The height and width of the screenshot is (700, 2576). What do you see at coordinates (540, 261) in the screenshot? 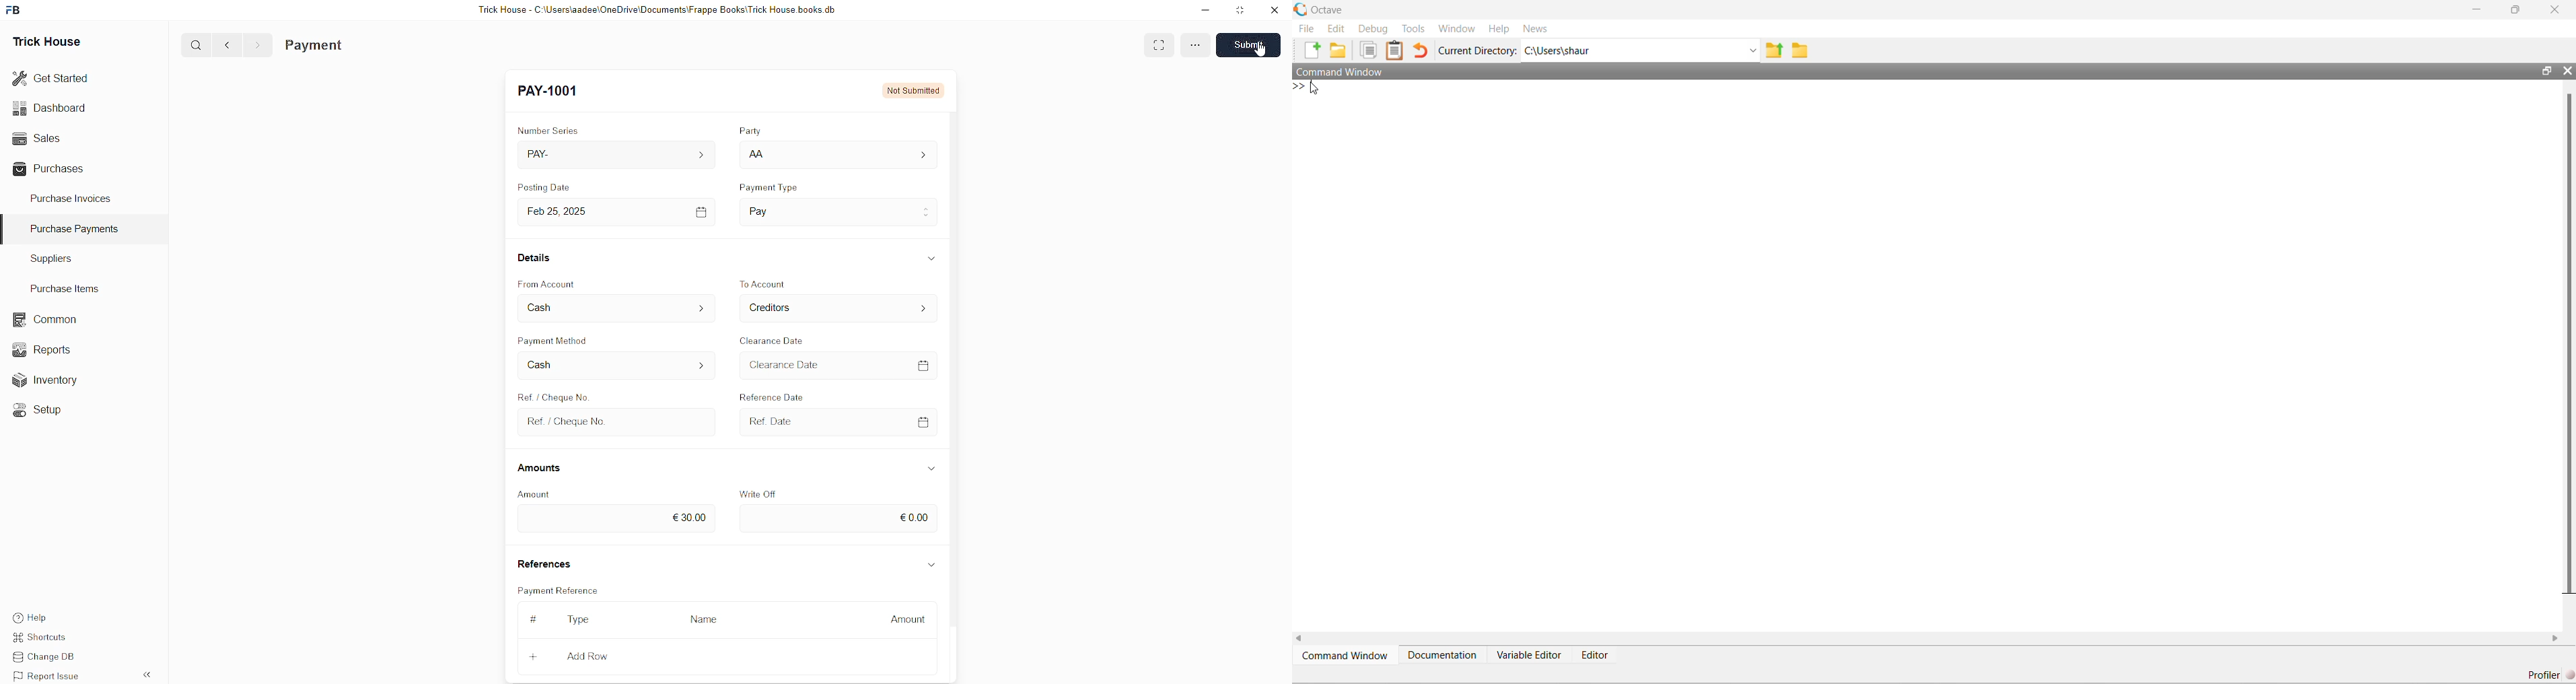
I see `Details` at bounding box center [540, 261].